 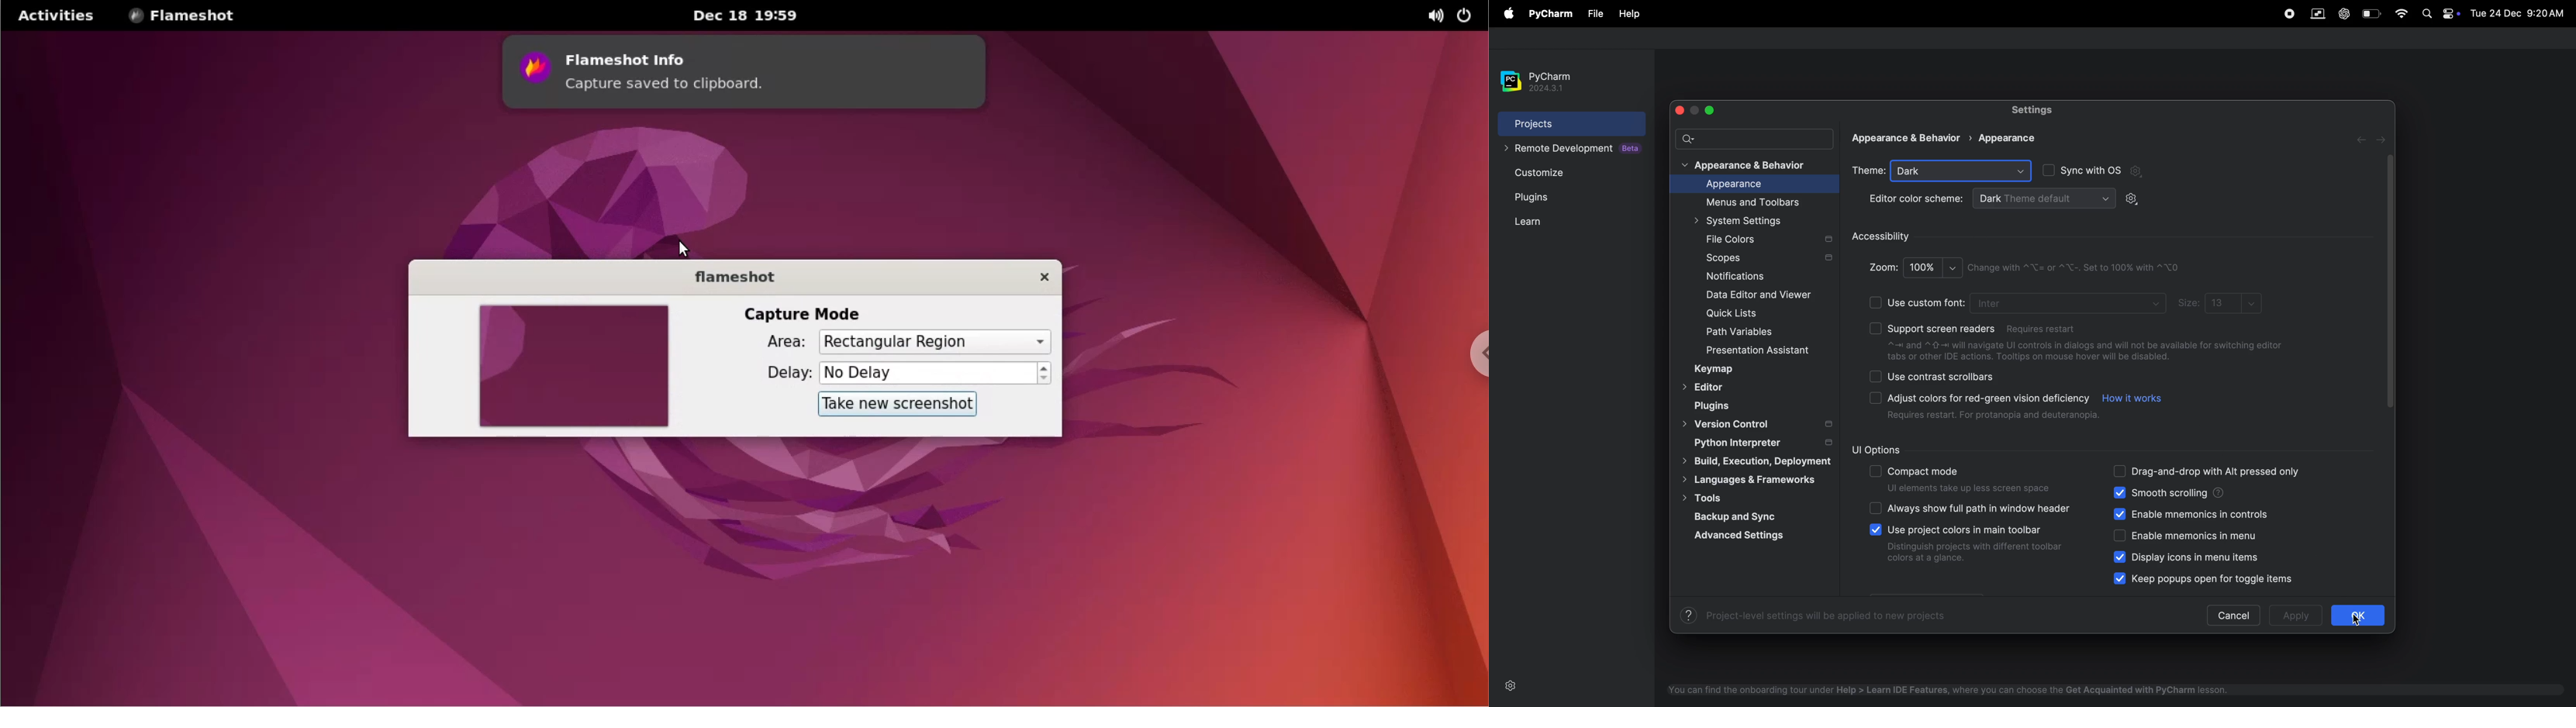 What do you see at coordinates (2006, 137) in the screenshot?
I see `apperance` at bounding box center [2006, 137].